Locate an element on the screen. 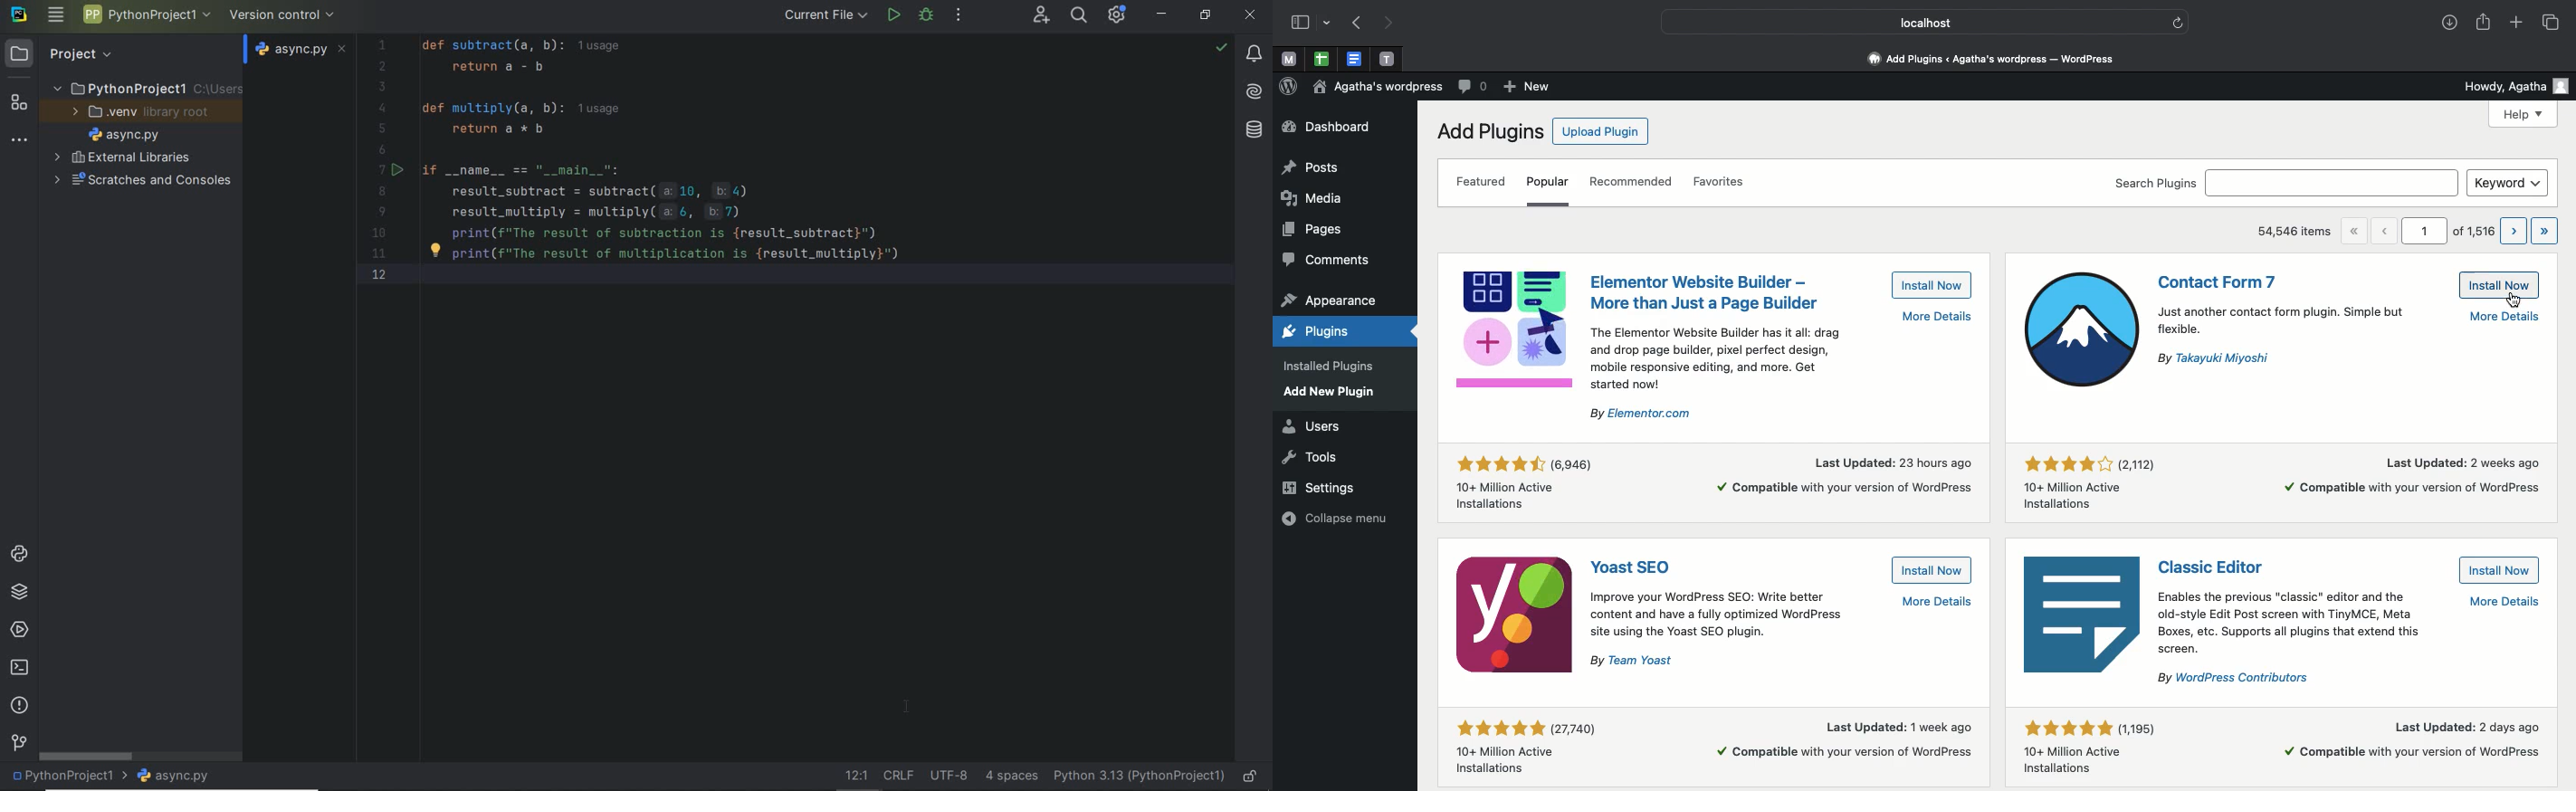  More details is located at coordinates (1839, 739).